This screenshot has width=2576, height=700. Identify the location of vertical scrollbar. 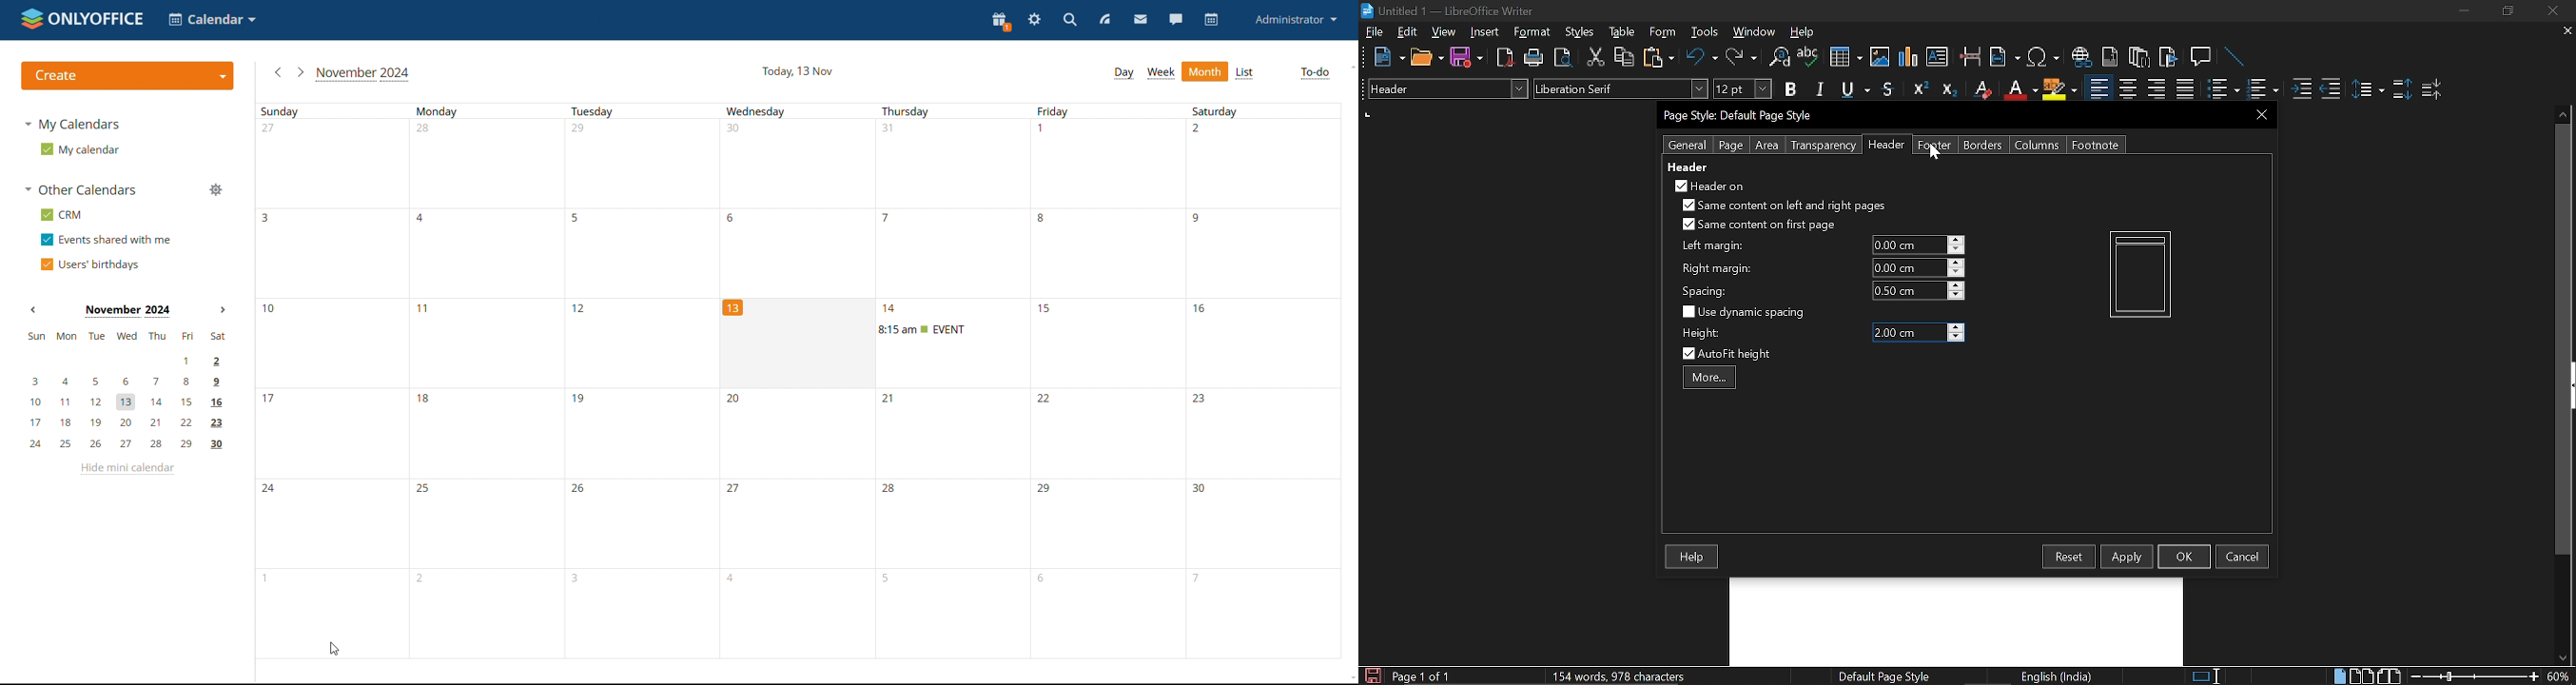
(2559, 340).